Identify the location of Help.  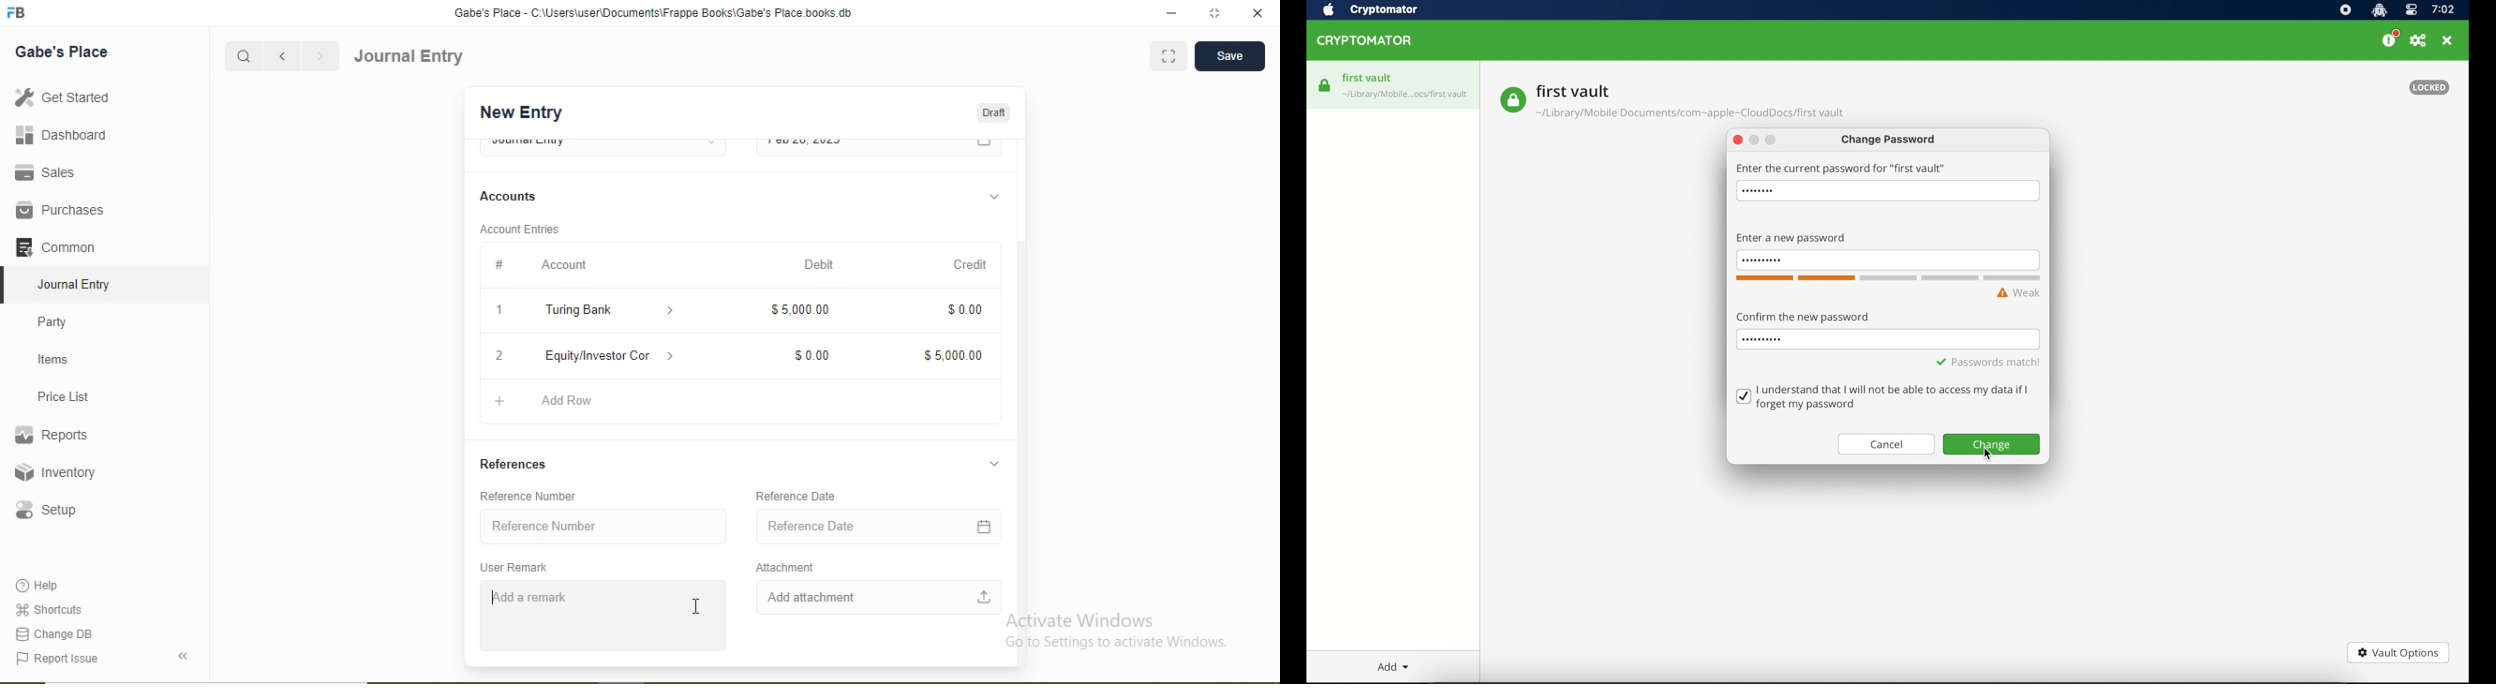
(39, 585).